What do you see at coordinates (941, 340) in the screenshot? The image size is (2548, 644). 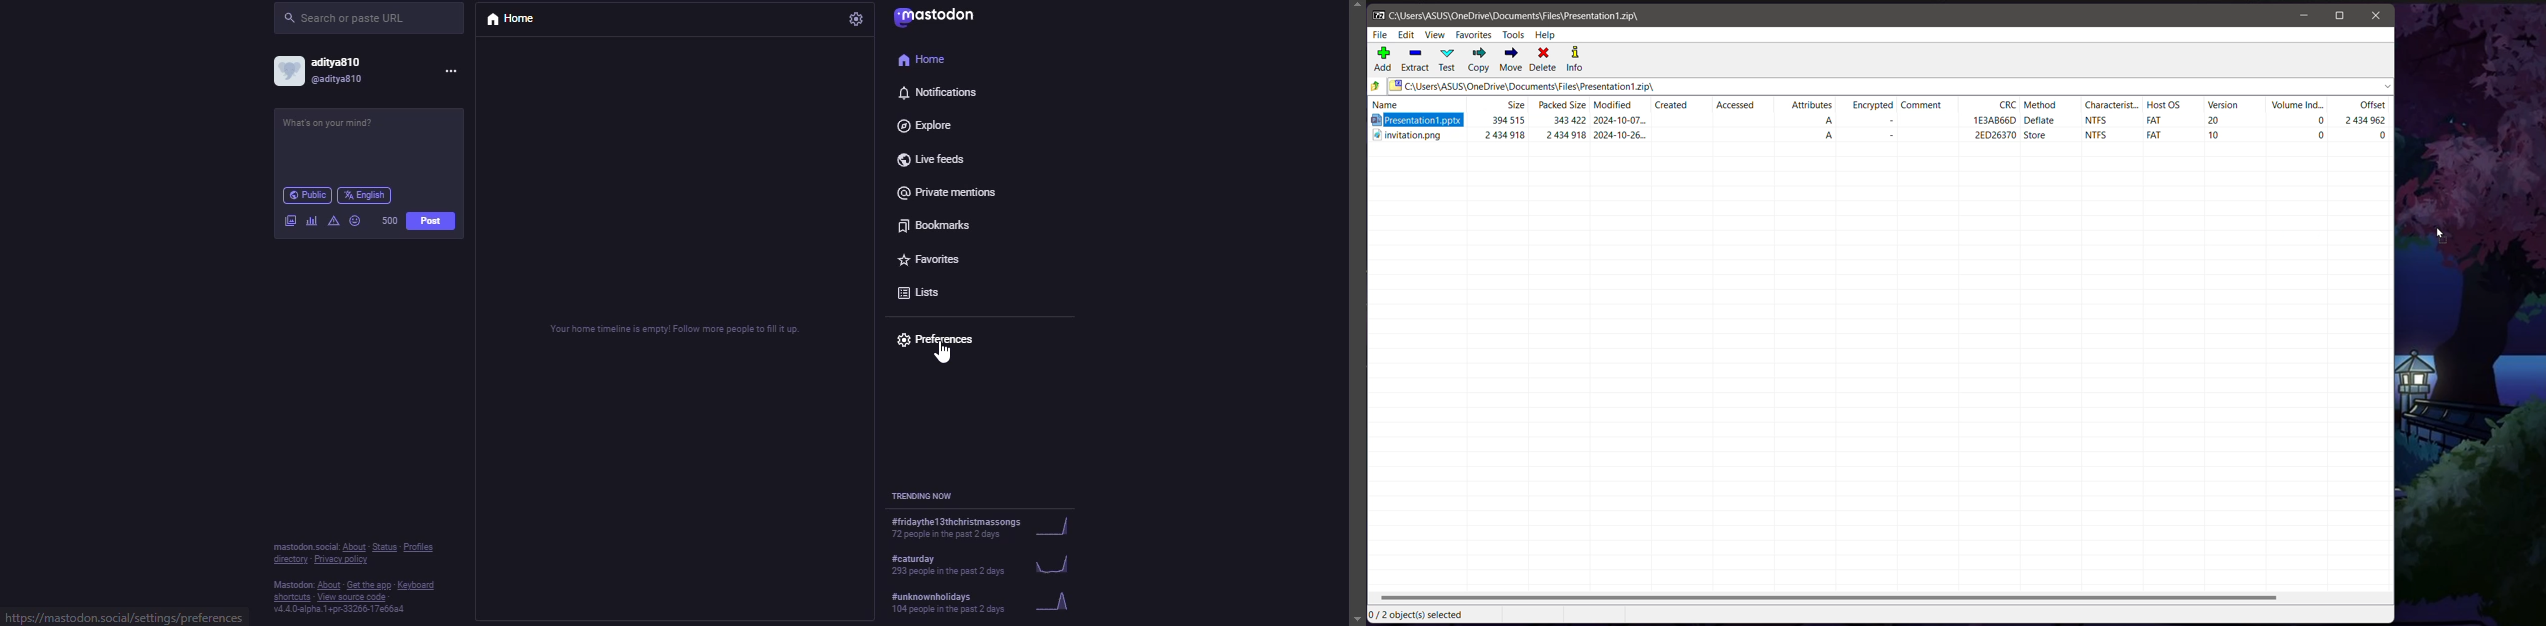 I see `preferences` at bounding box center [941, 340].